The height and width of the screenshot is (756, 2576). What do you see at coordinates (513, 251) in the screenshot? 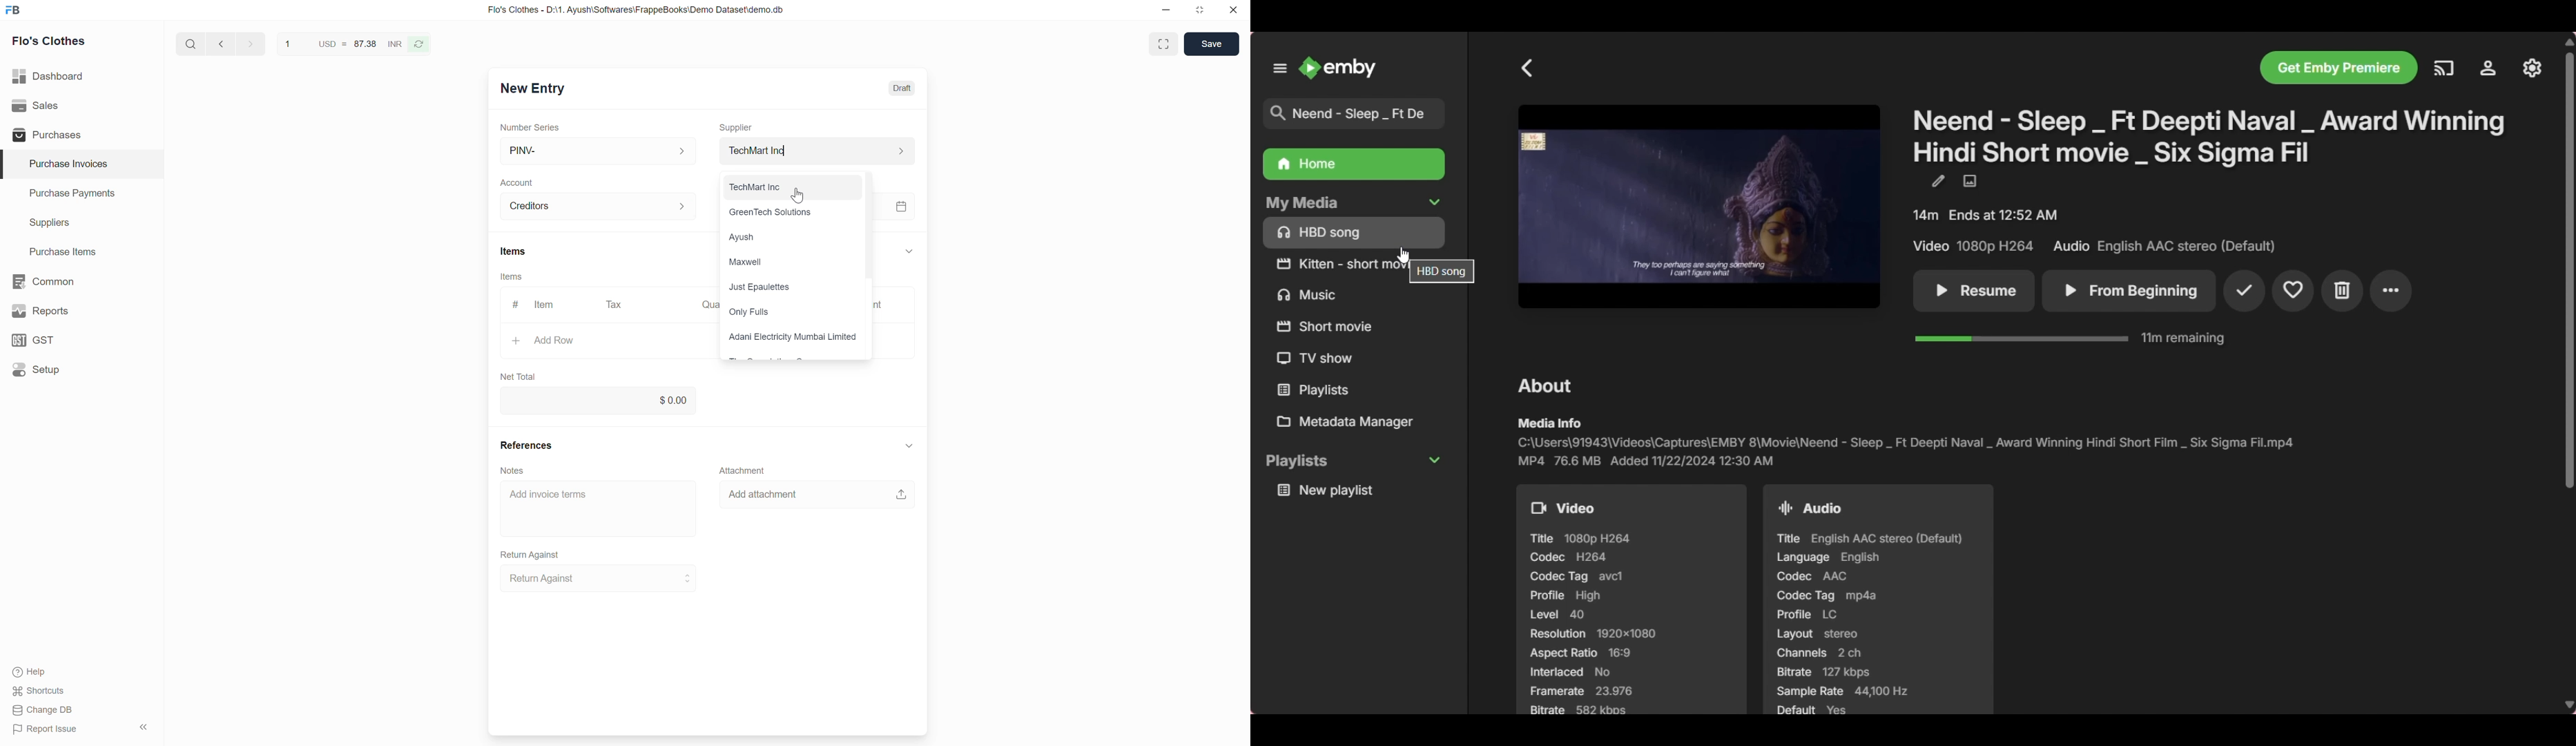
I see `Items` at bounding box center [513, 251].